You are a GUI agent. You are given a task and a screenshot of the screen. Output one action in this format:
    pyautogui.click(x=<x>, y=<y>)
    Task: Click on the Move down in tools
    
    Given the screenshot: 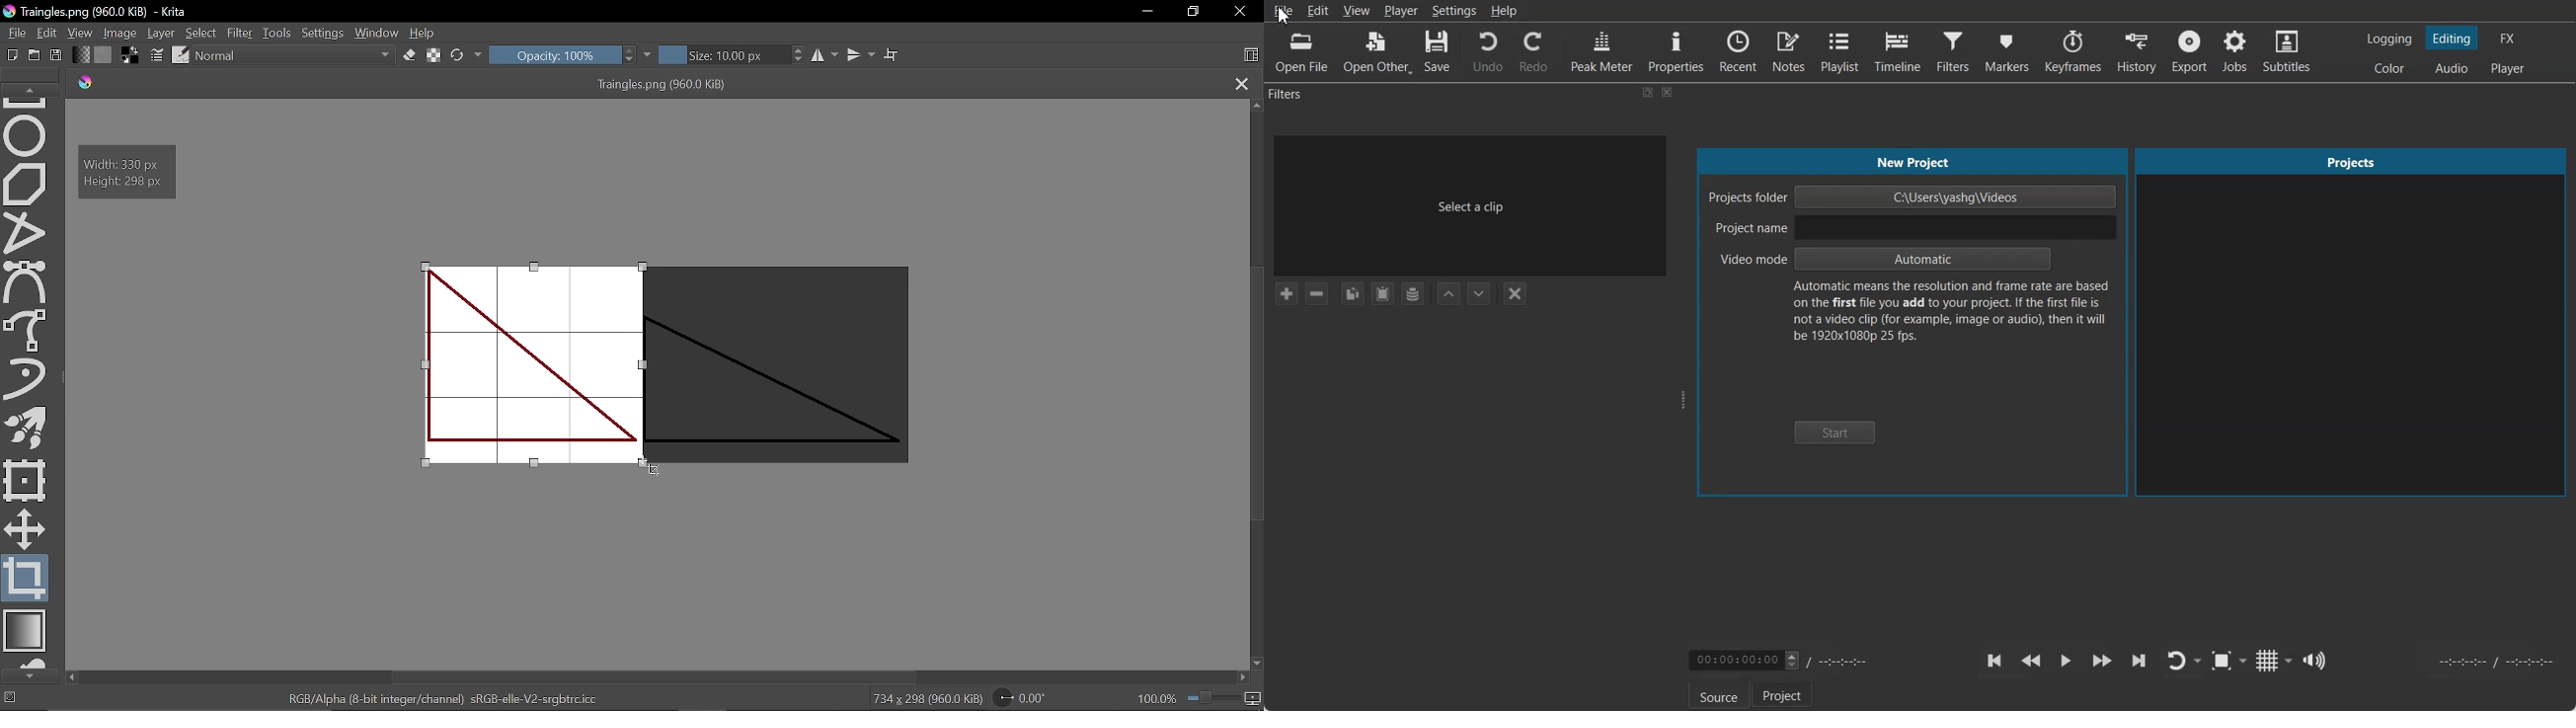 What is the action you would take?
    pyautogui.click(x=29, y=676)
    